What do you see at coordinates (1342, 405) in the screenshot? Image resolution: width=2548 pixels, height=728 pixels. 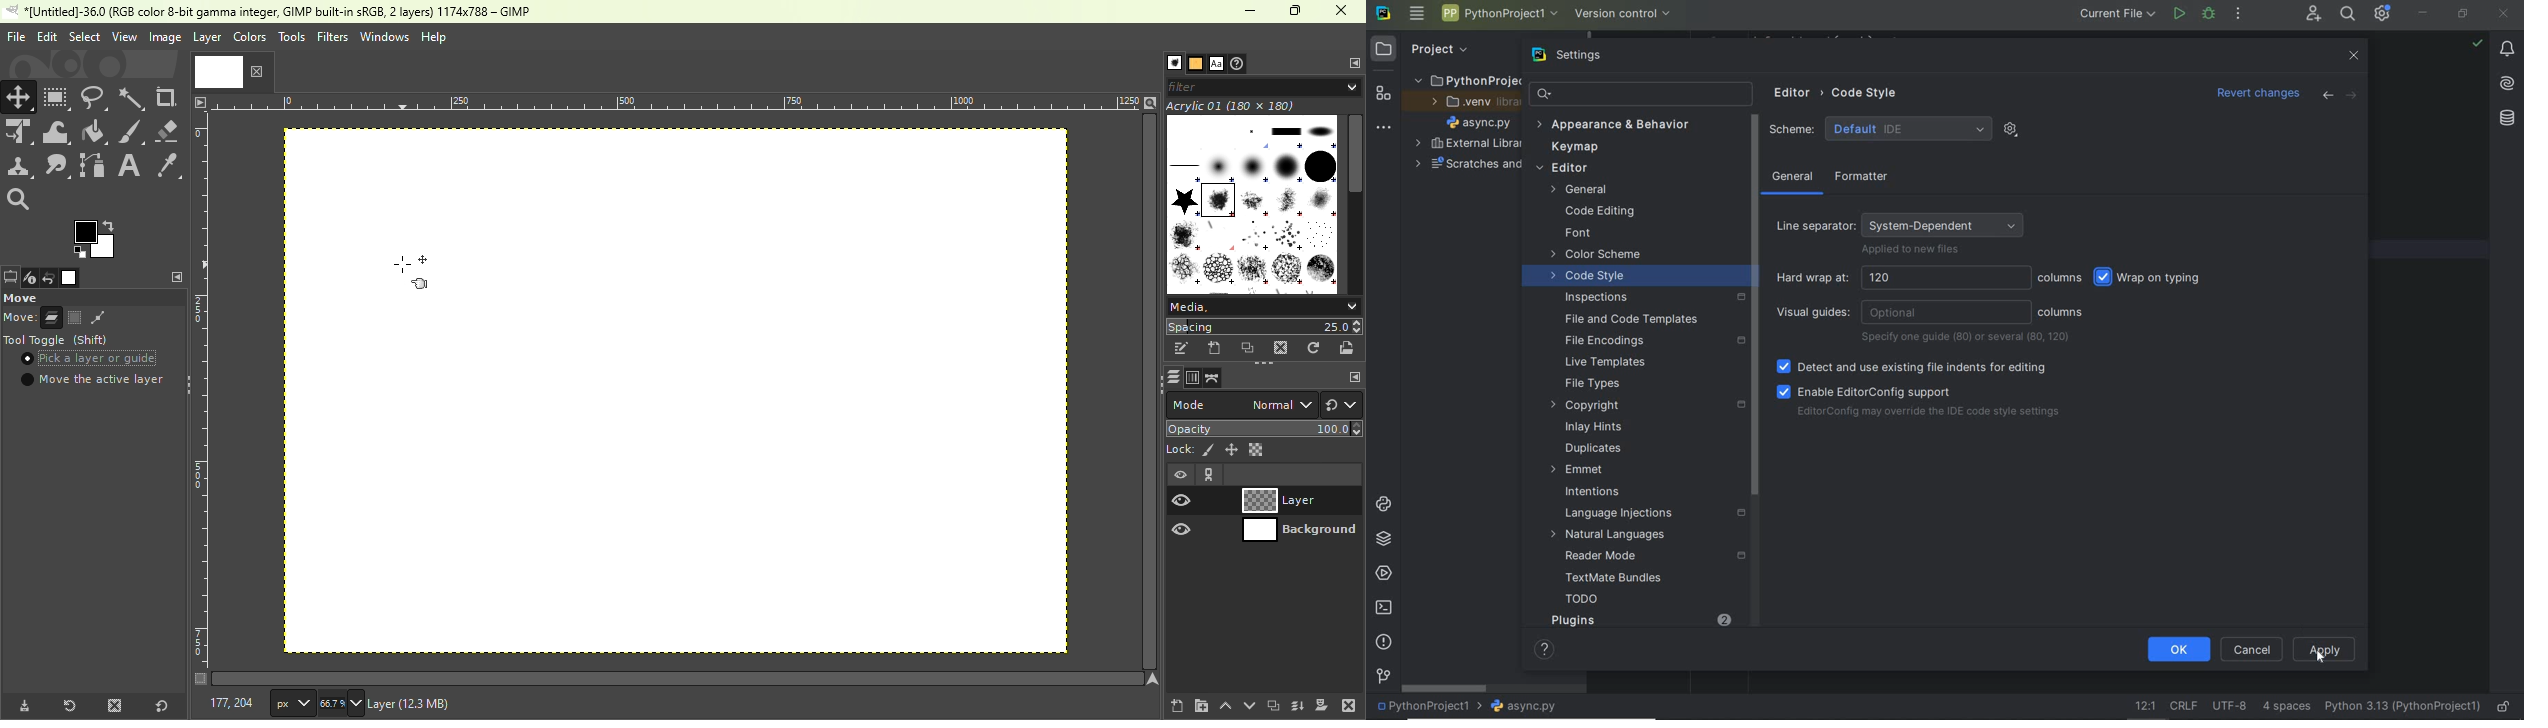 I see `Switch to another group of modes` at bounding box center [1342, 405].